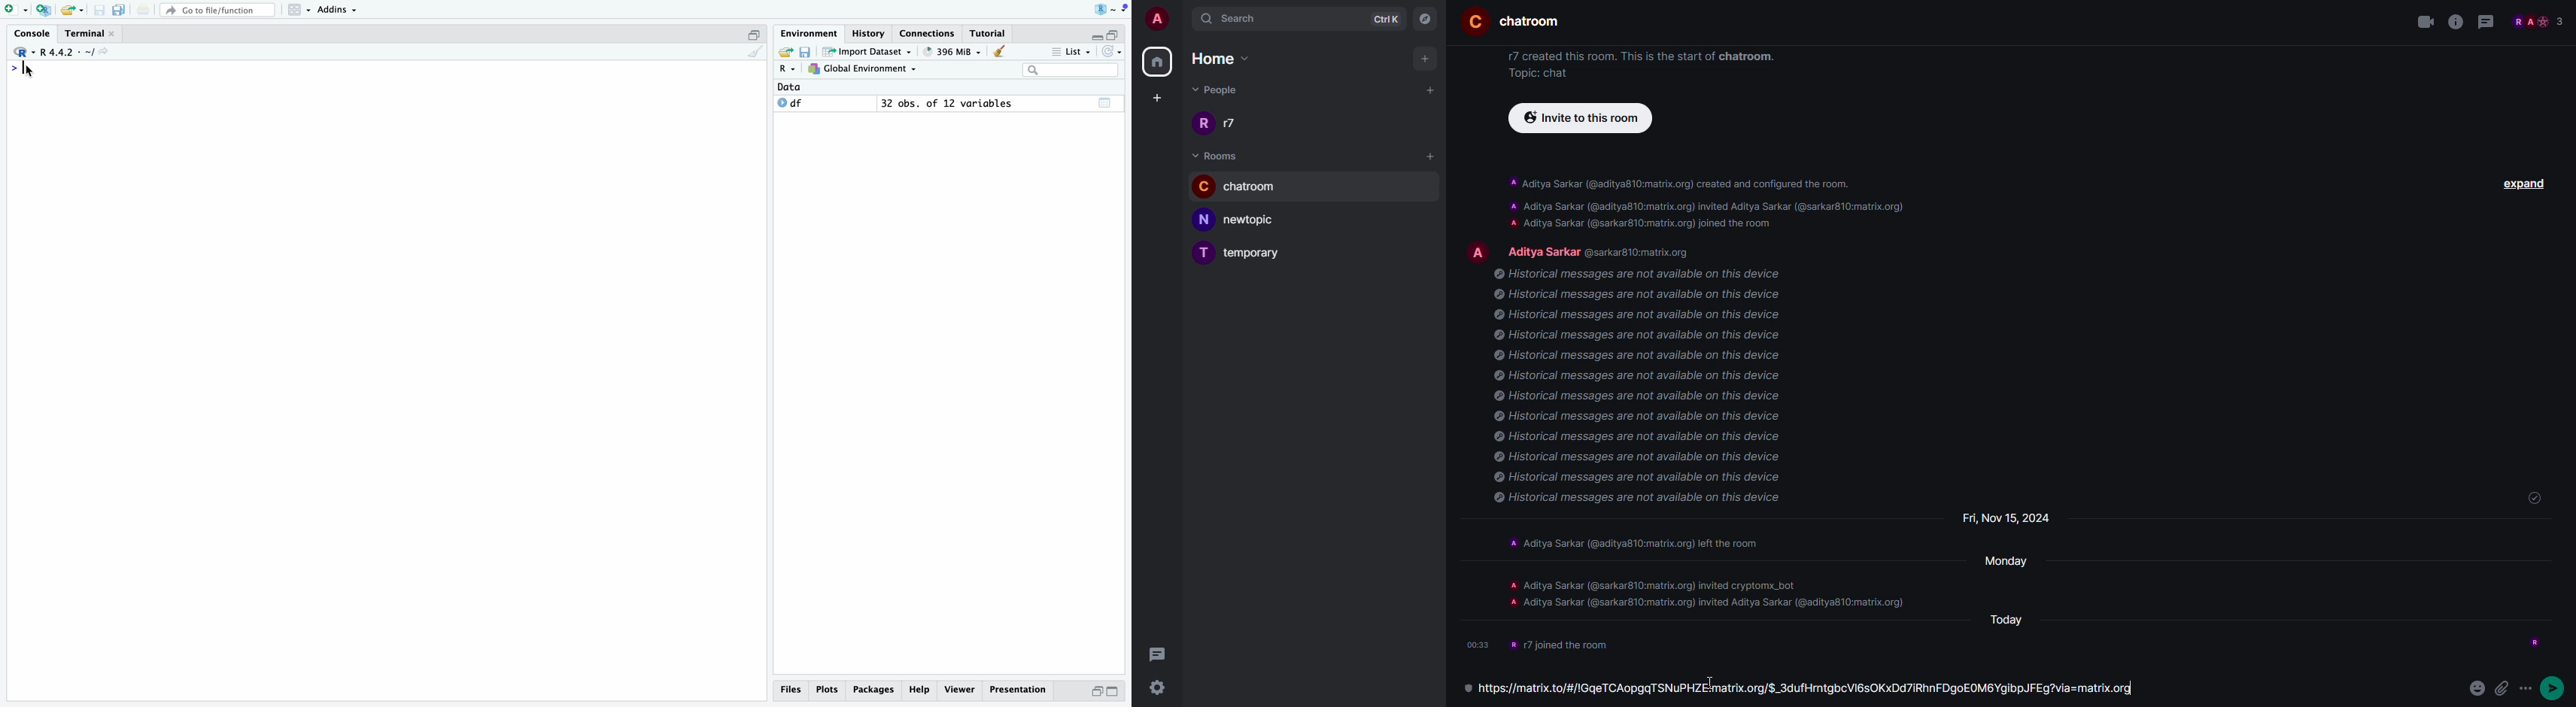 This screenshot has width=2576, height=728. What do you see at coordinates (2016, 621) in the screenshot?
I see `day` at bounding box center [2016, 621].